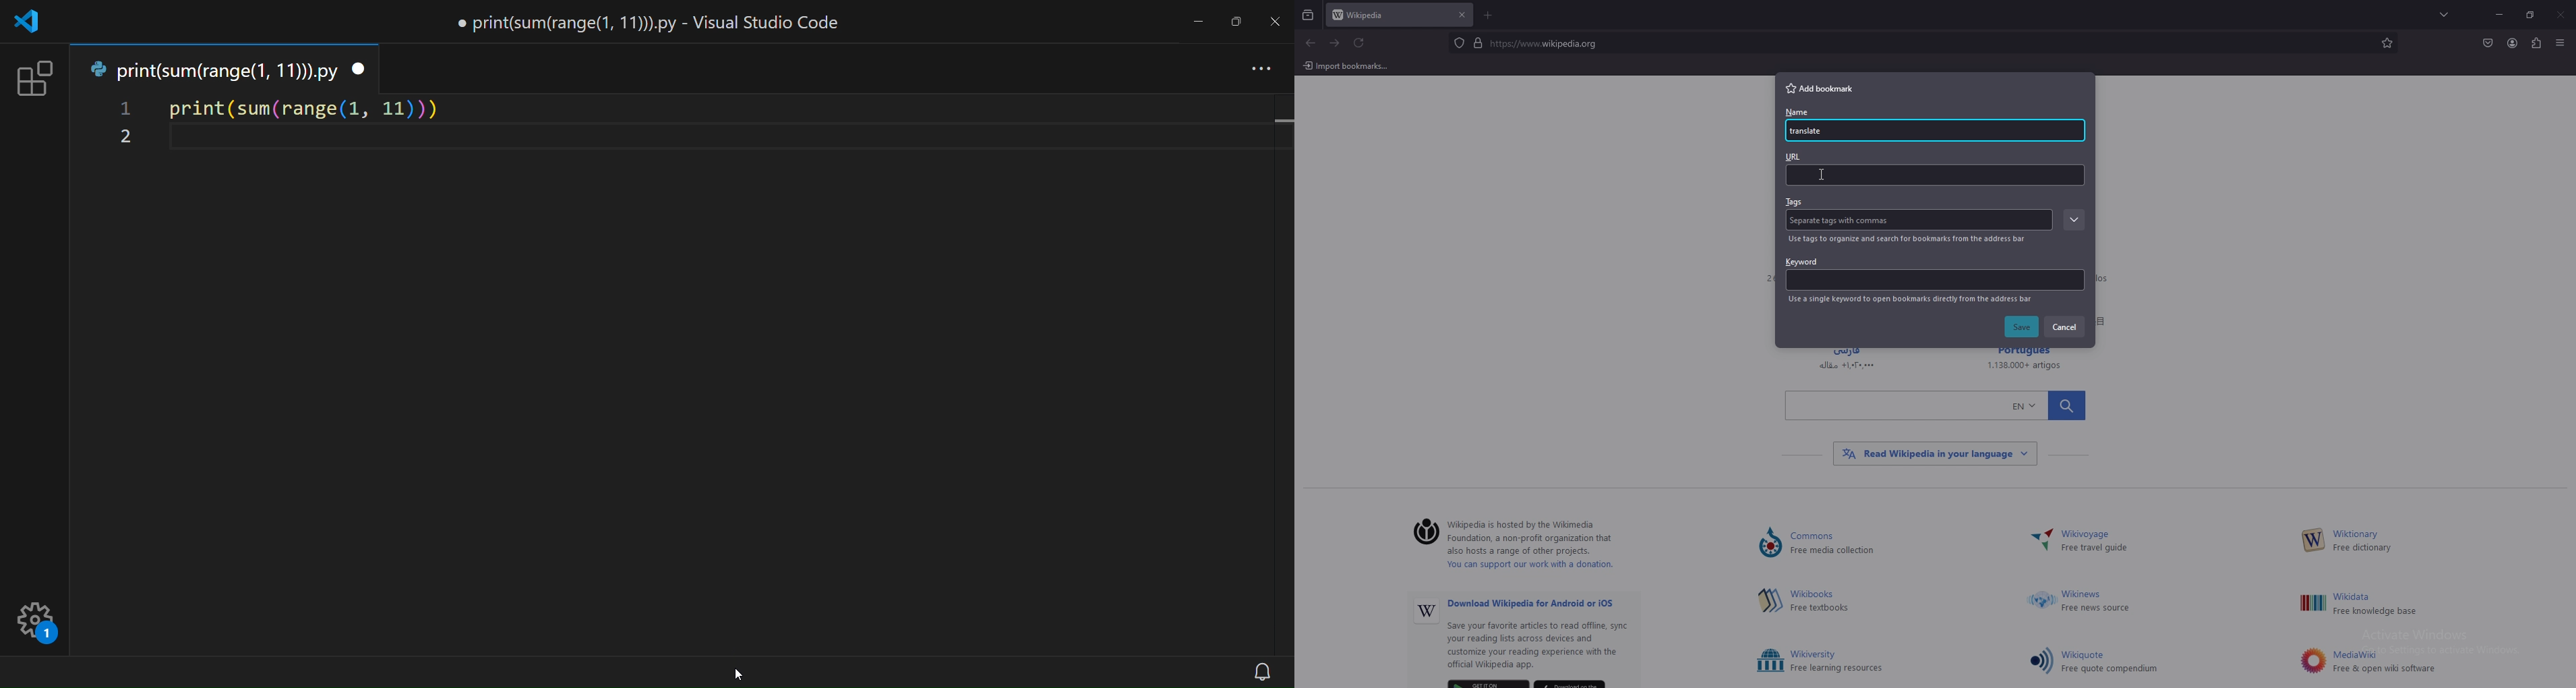  Describe the element at coordinates (1202, 20) in the screenshot. I see `minimize` at that location.